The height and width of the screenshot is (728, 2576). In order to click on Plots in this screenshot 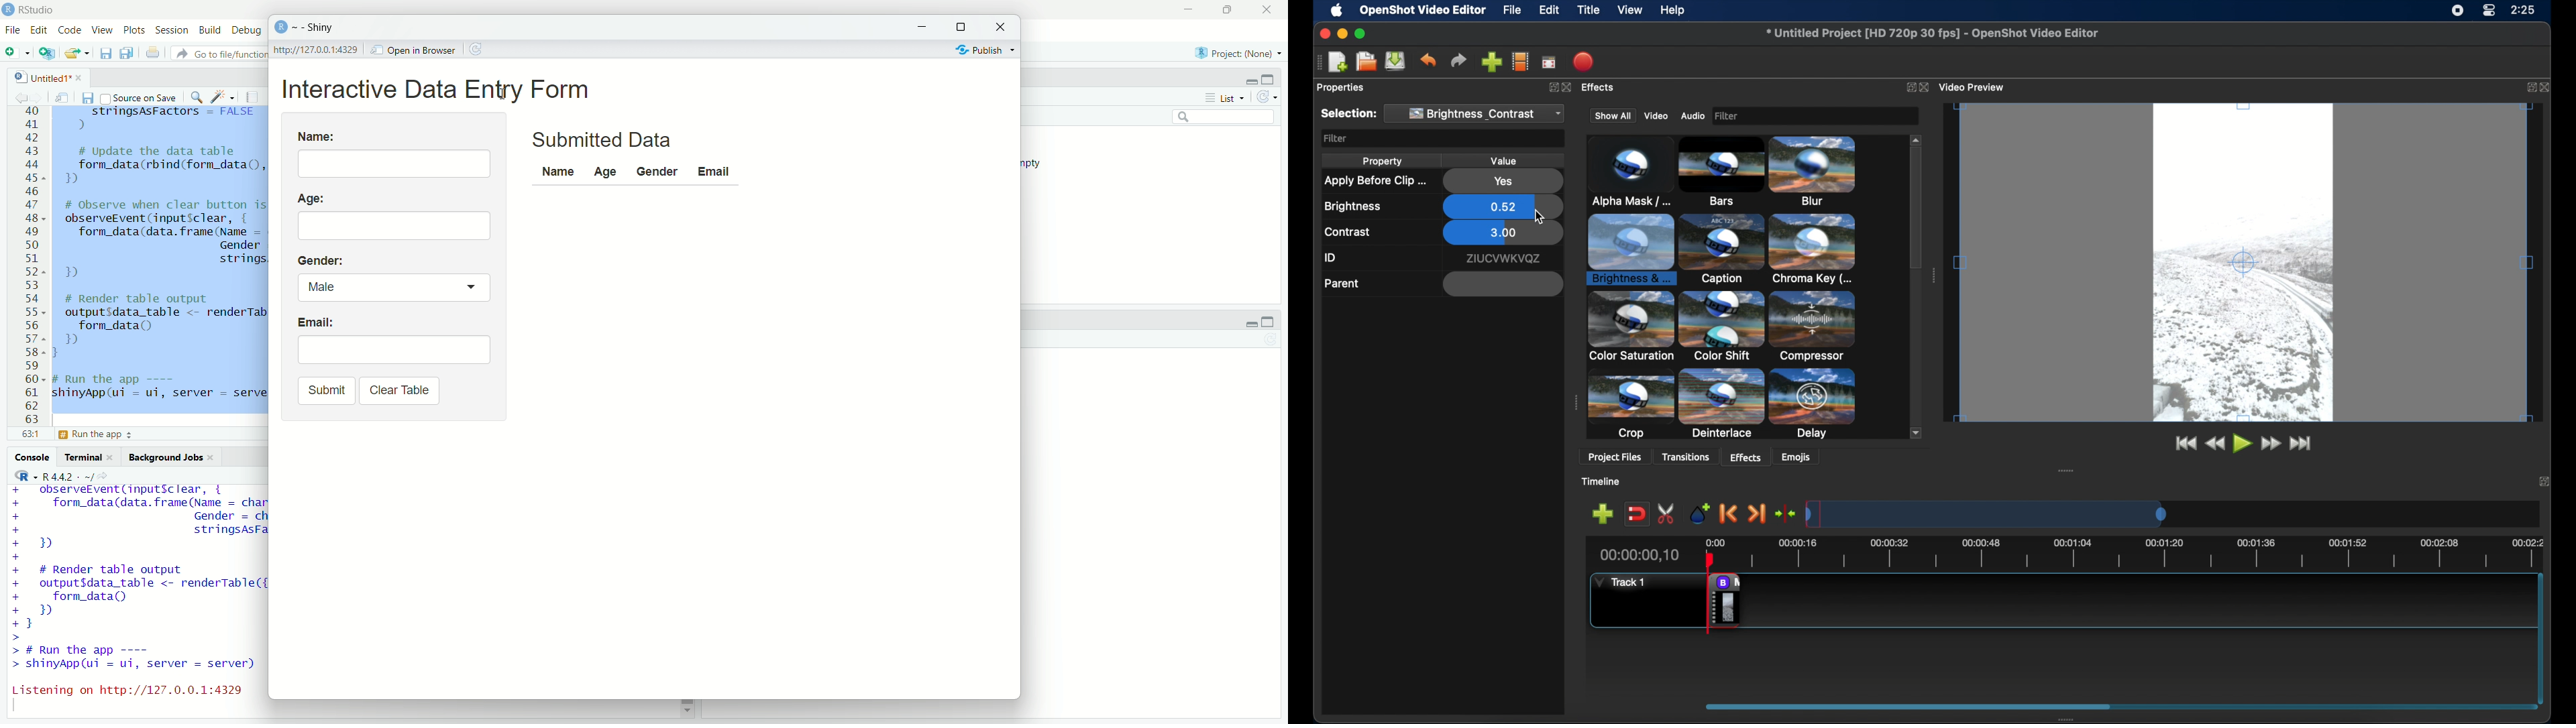, I will do `click(134, 30)`.